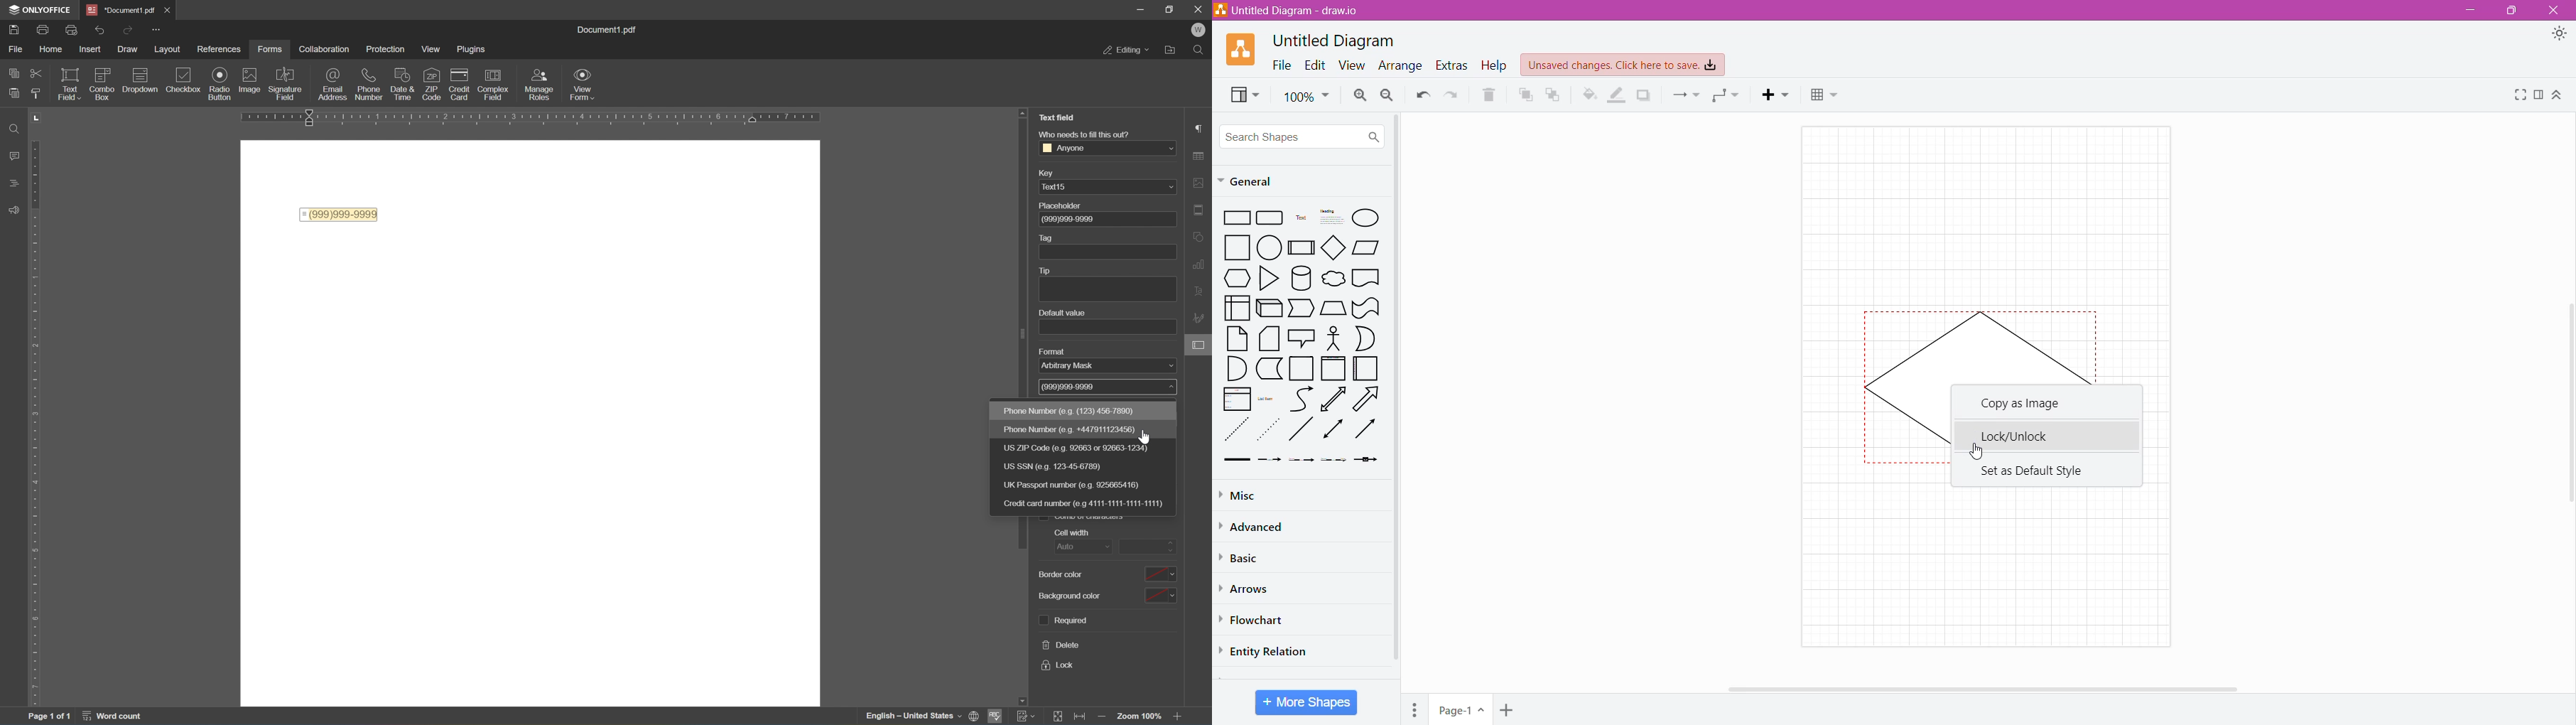 This screenshot has width=2576, height=728. I want to click on view form, so click(583, 83).